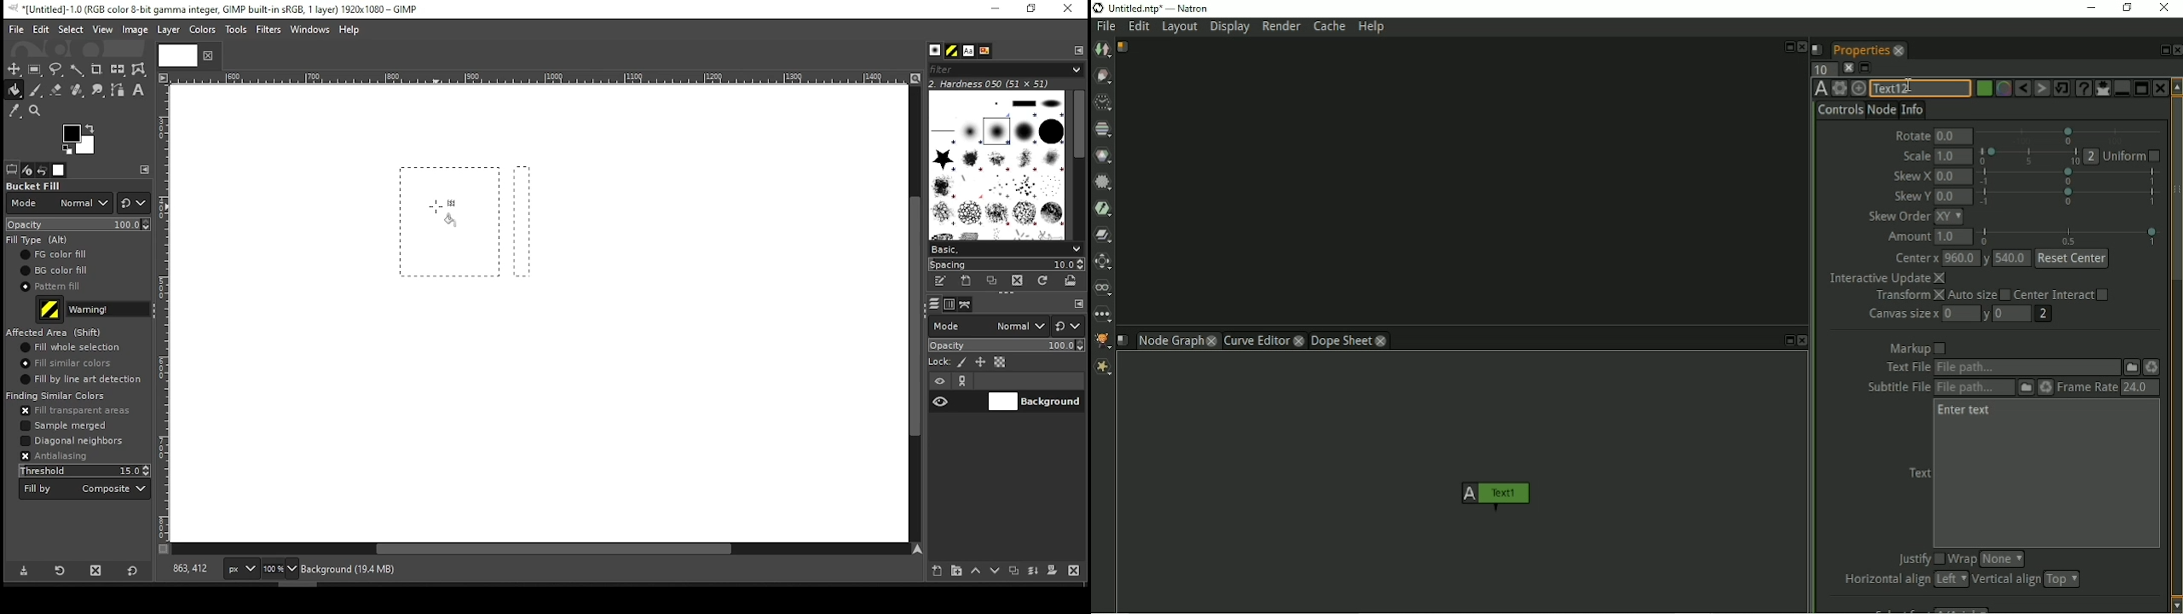  Describe the element at coordinates (536, 78) in the screenshot. I see `` at that location.